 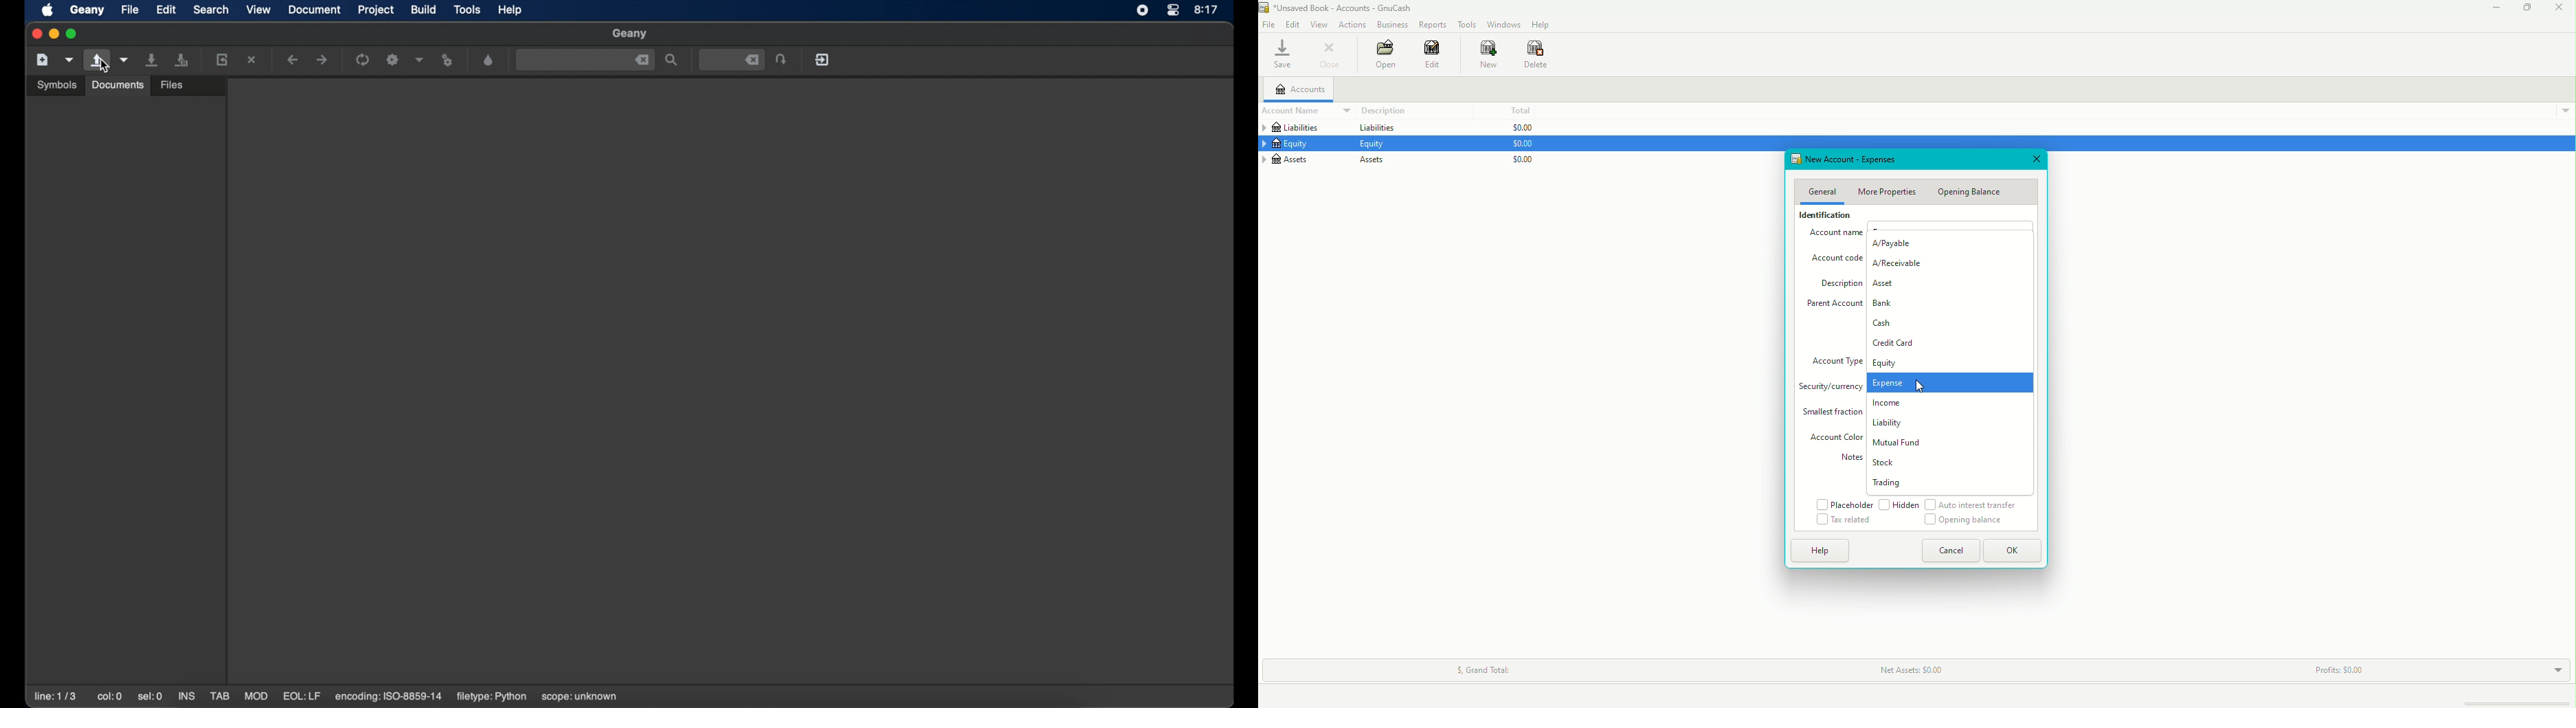 I want to click on Business, so click(x=1391, y=23).